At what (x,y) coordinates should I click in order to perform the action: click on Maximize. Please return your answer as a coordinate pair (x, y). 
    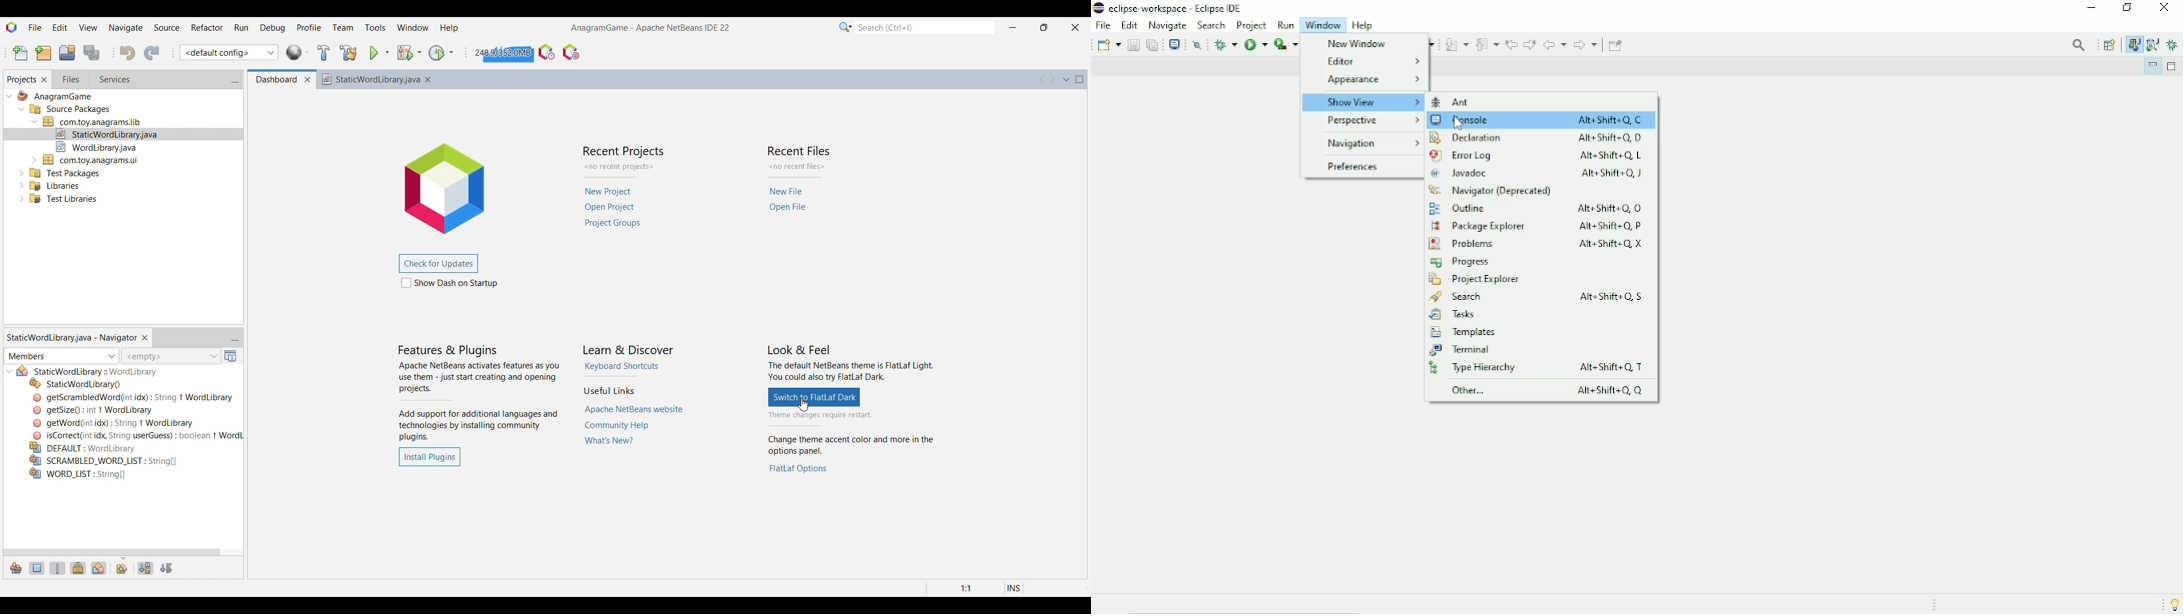
    Looking at the image, I should click on (2173, 66).